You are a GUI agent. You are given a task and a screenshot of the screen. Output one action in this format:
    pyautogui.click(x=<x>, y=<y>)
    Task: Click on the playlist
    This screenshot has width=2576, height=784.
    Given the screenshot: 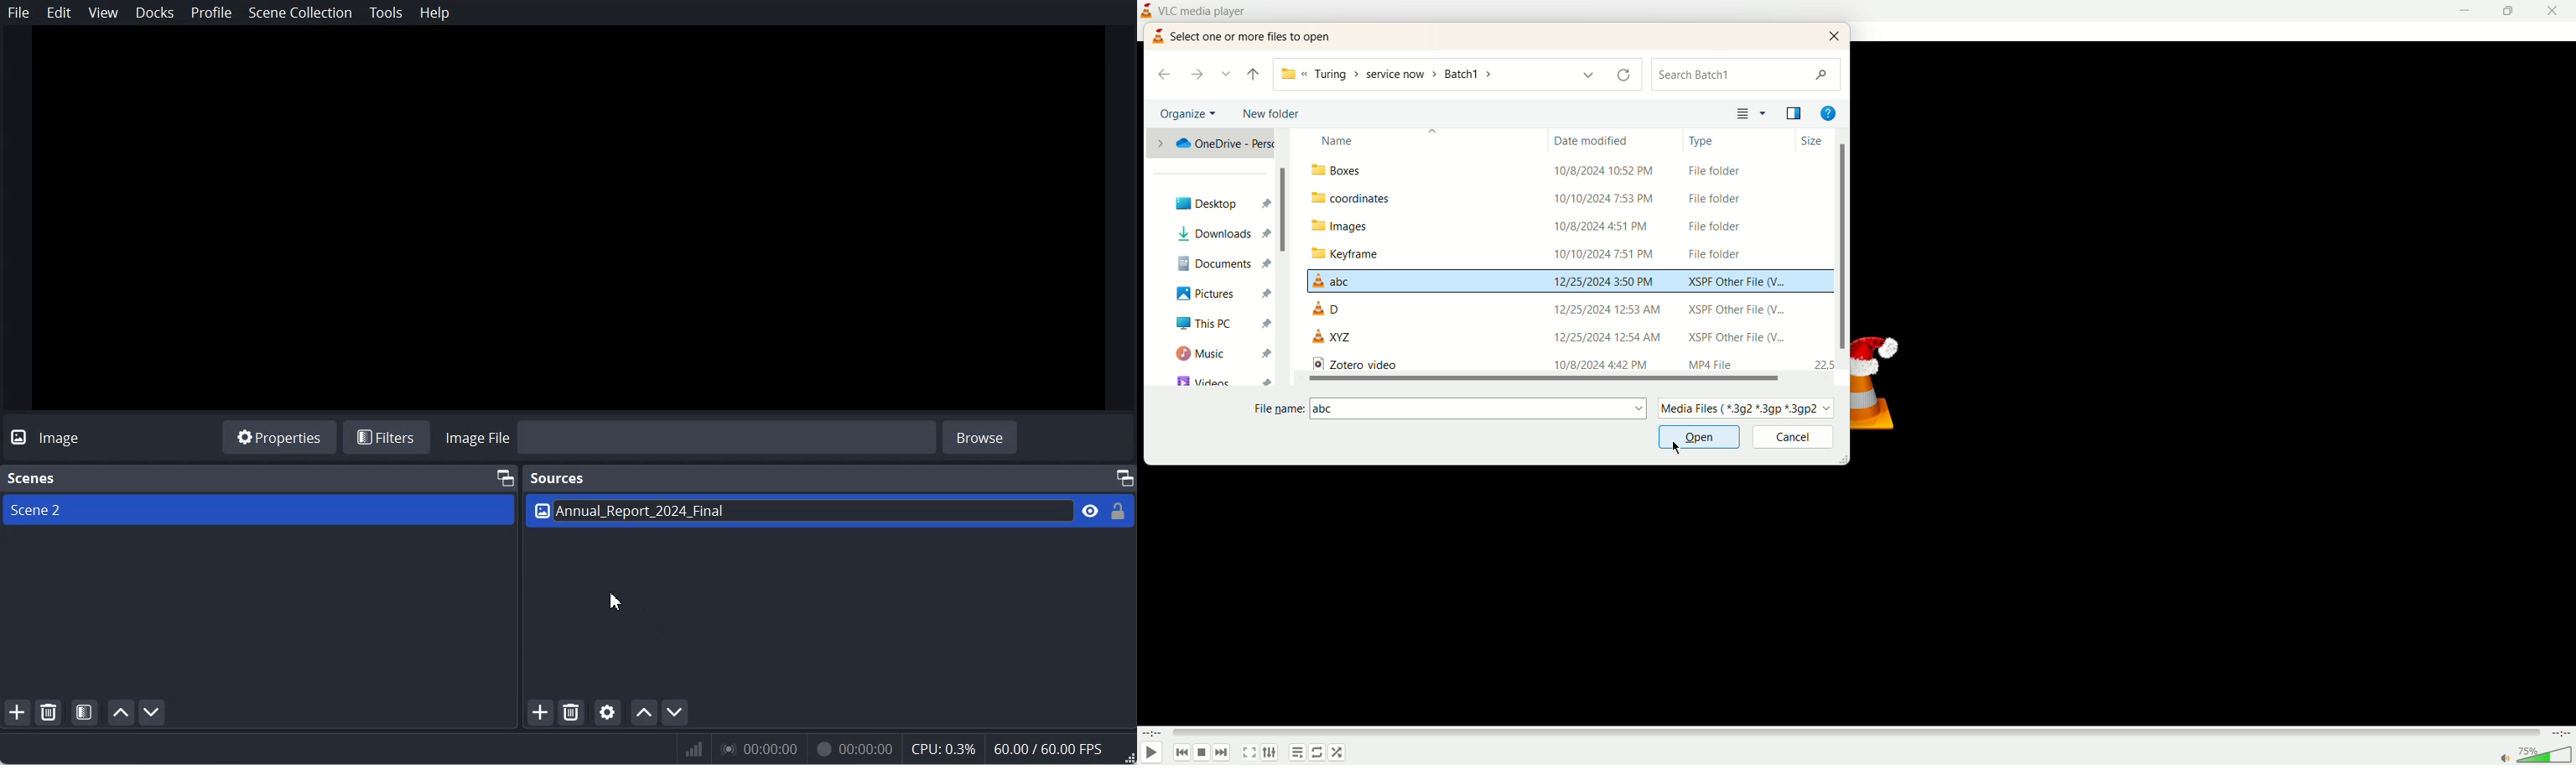 What is the action you would take?
    pyautogui.click(x=1297, y=753)
    